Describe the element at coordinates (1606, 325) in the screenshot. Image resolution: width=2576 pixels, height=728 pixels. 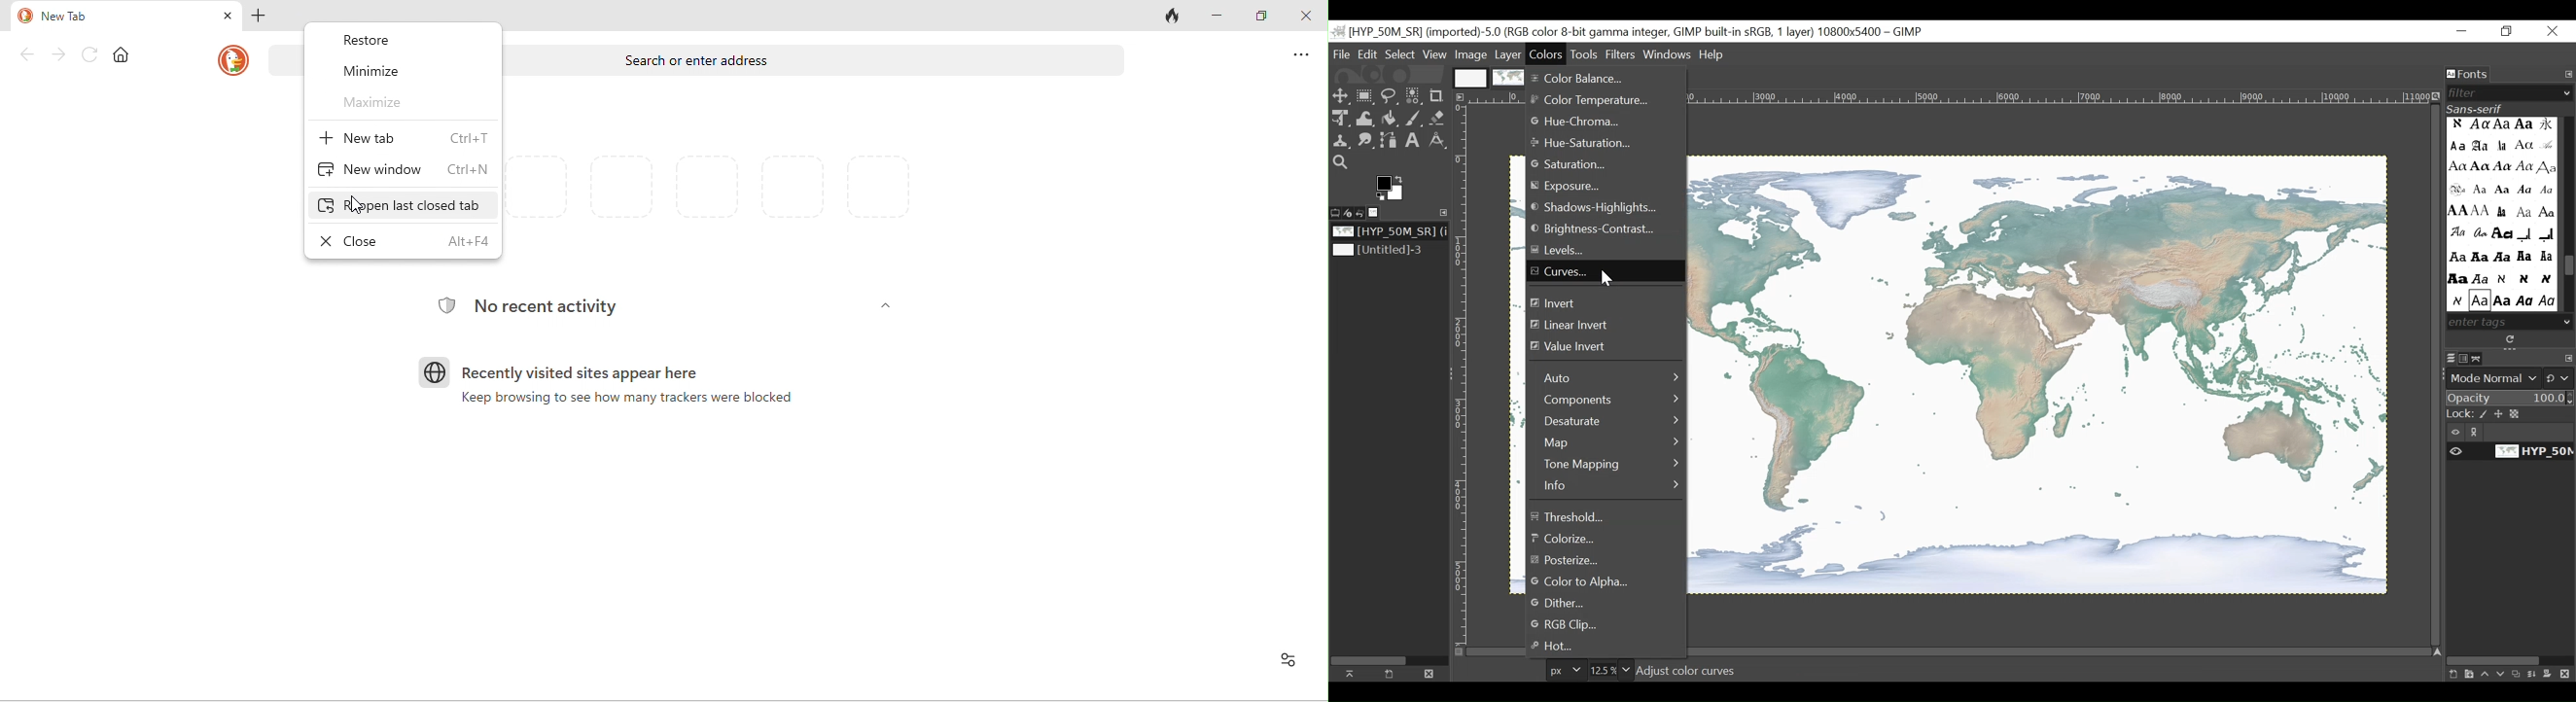
I see `Linear Invert` at that location.